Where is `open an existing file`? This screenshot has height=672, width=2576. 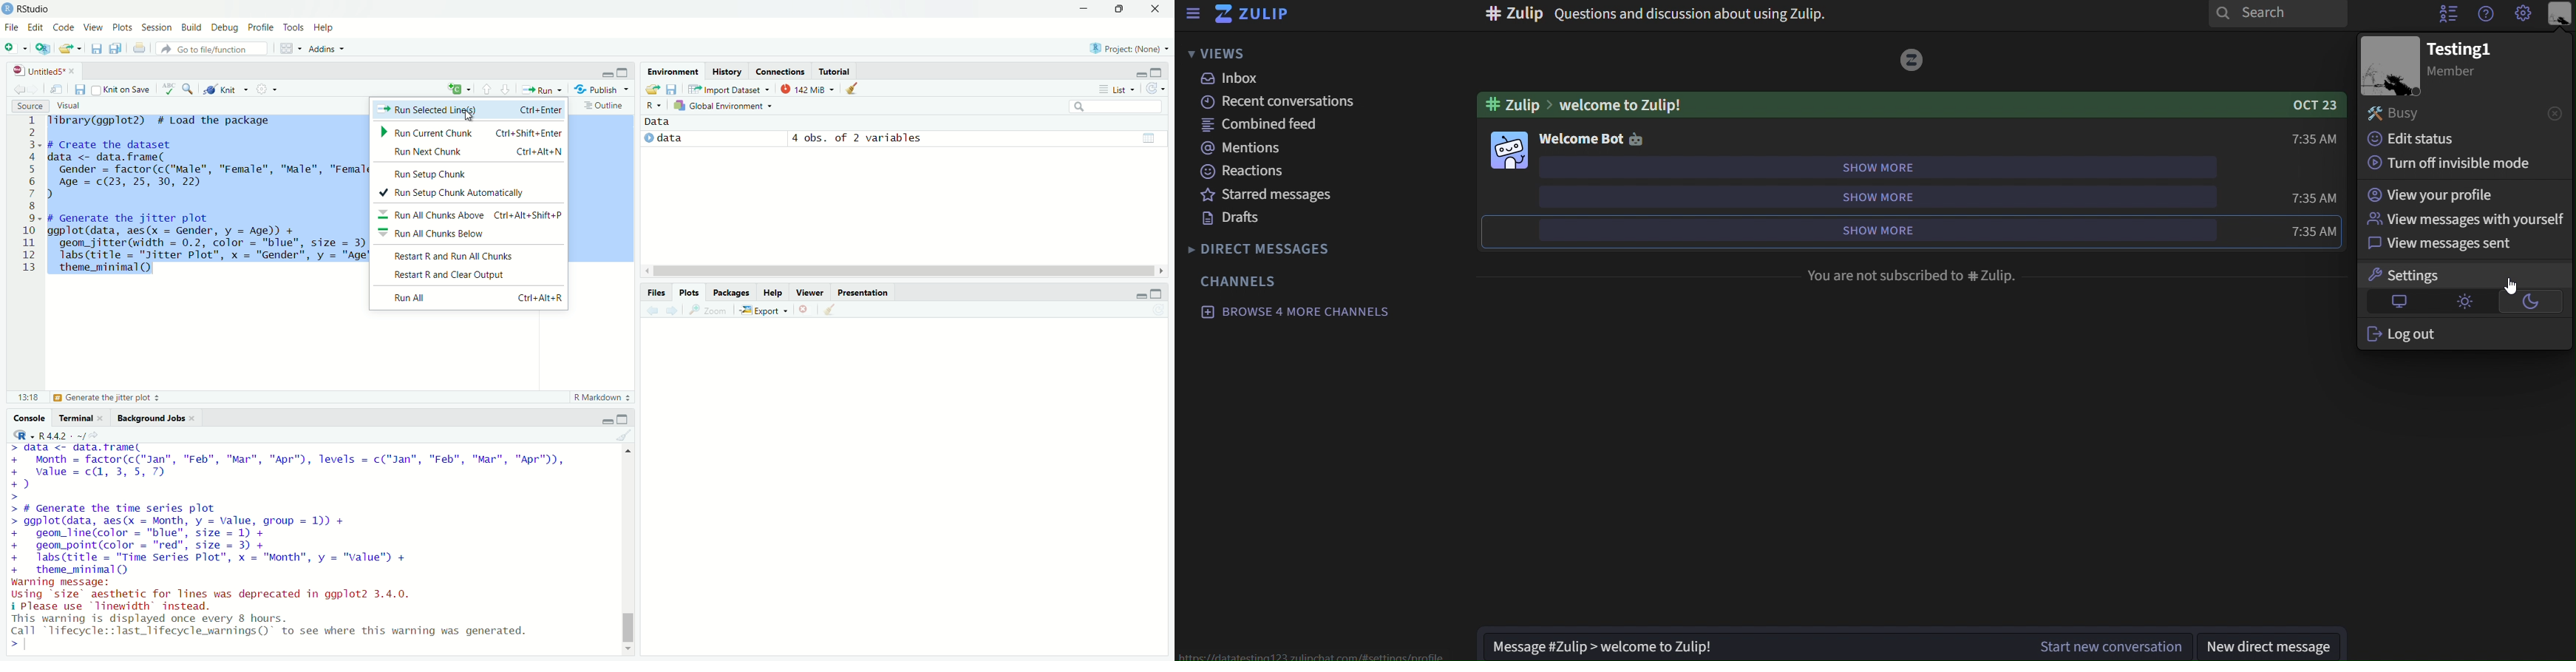
open an existing file is located at coordinates (71, 47).